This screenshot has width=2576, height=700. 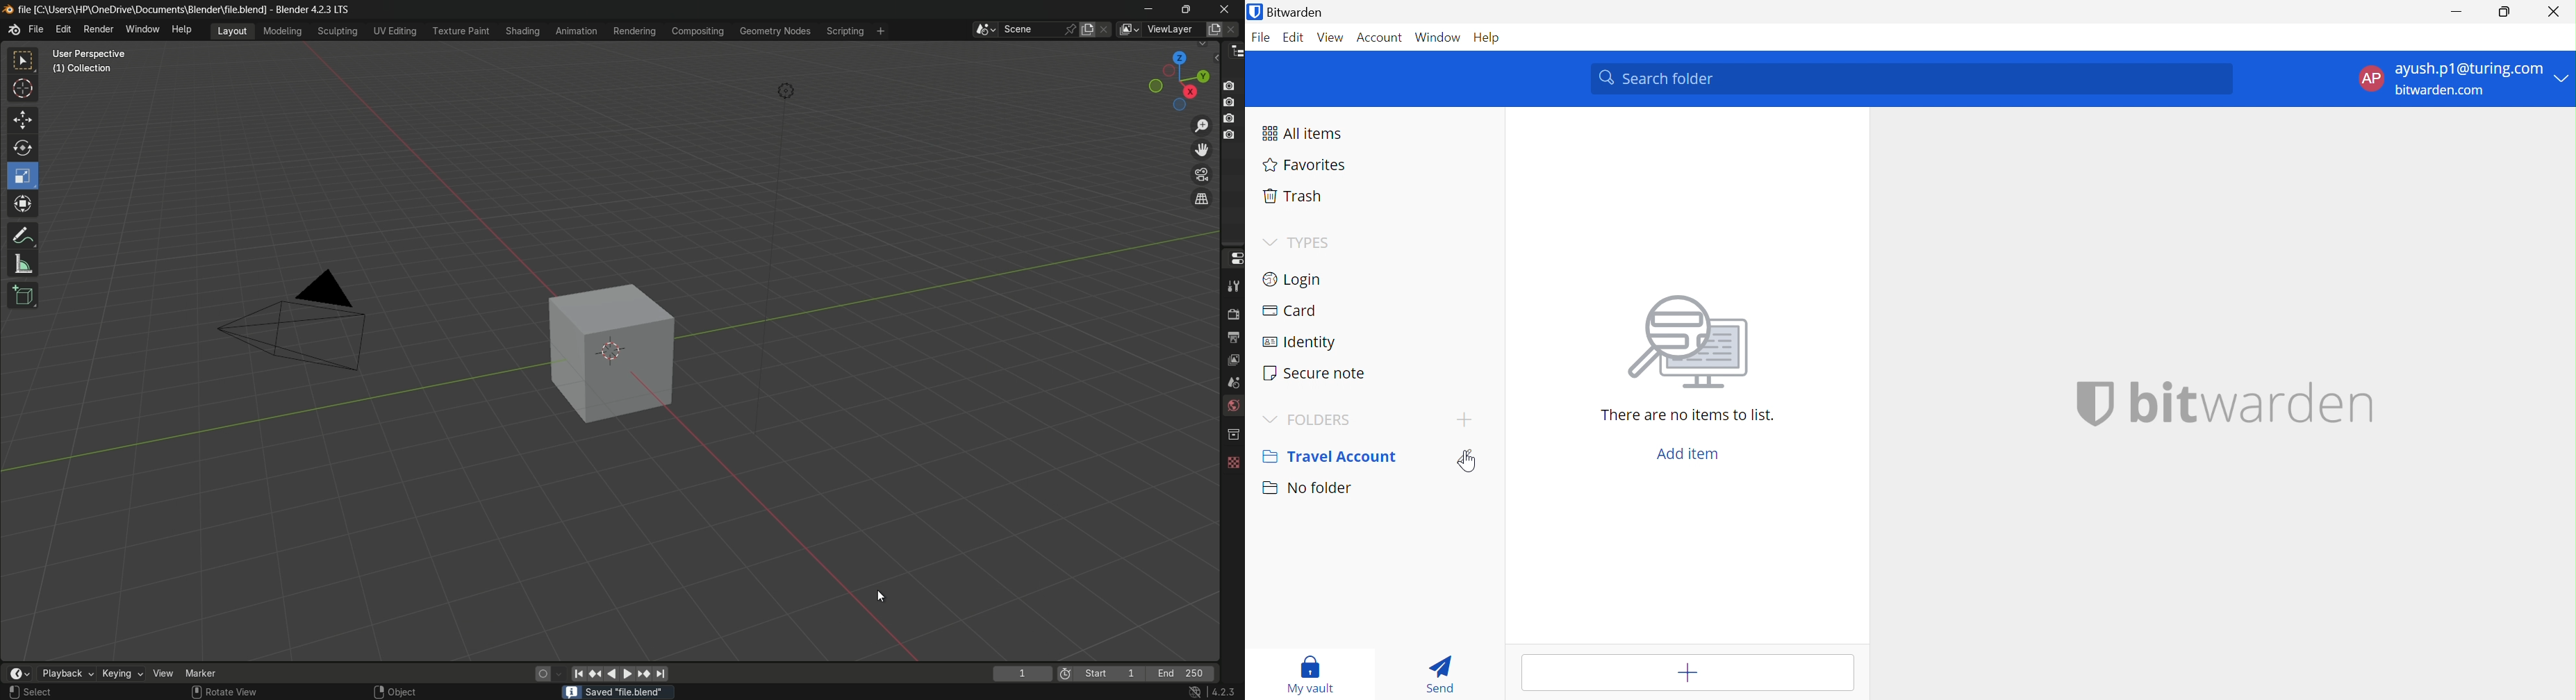 What do you see at coordinates (1305, 167) in the screenshot?
I see `Favorites` at bounding box center [1305, 167].